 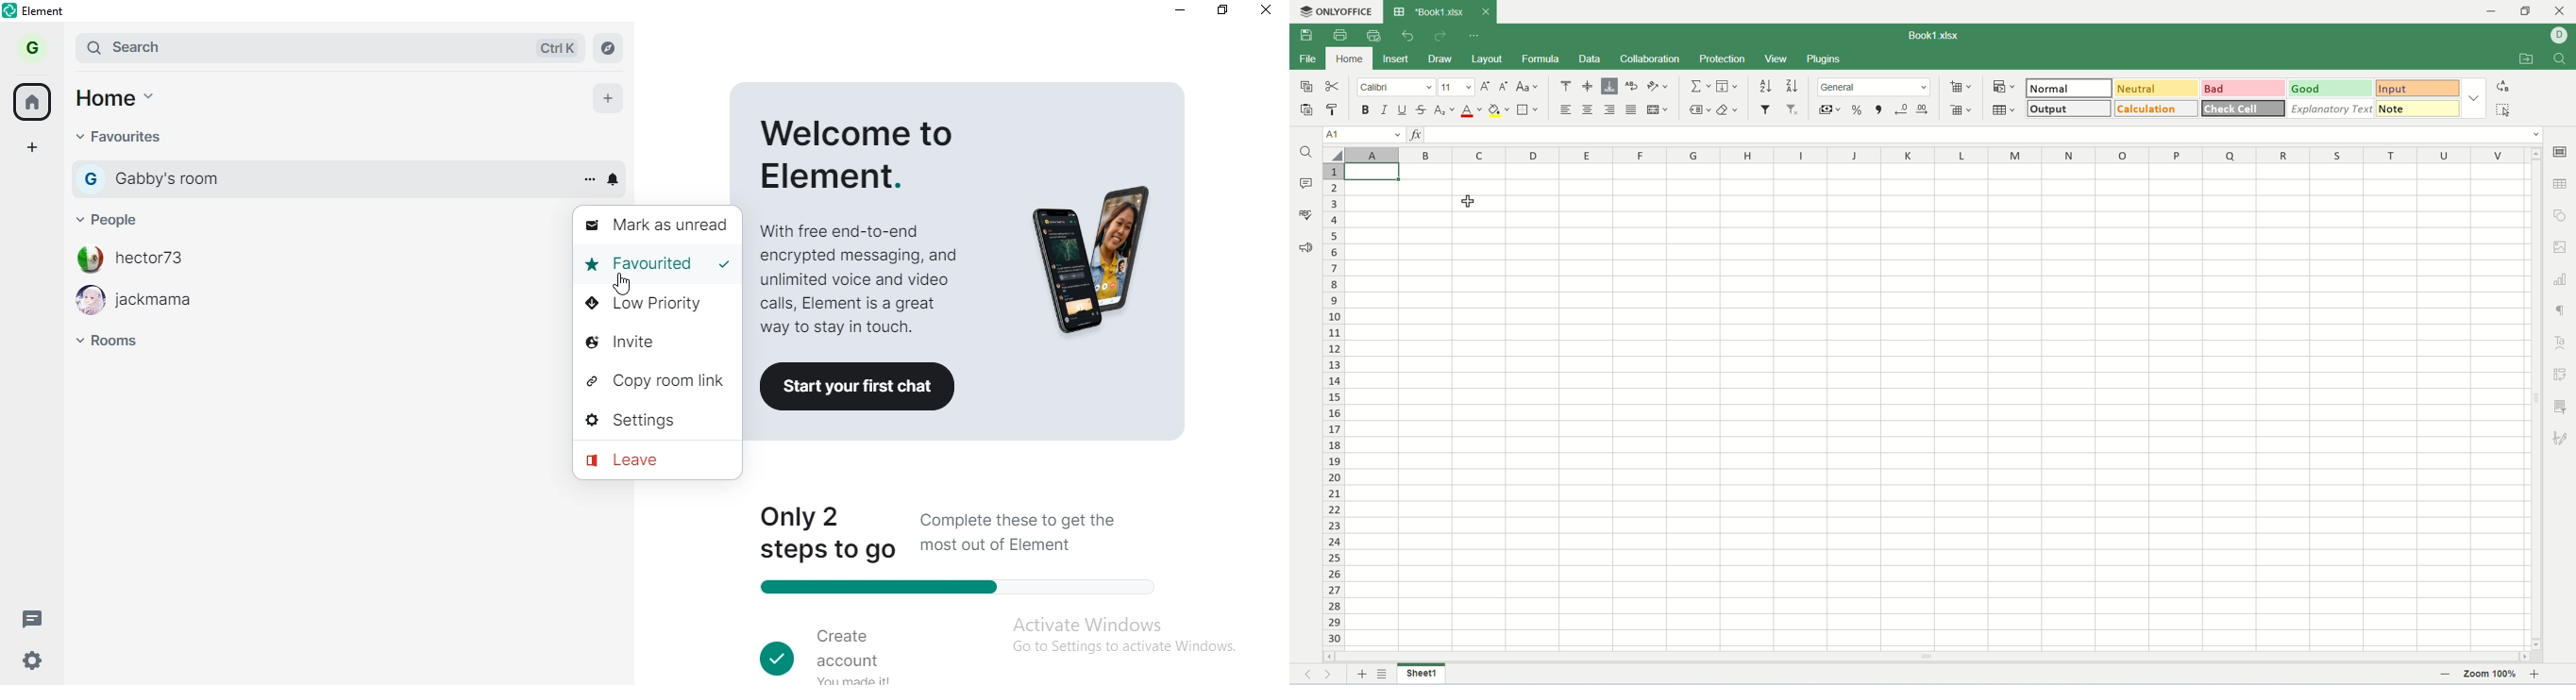 What do you see at coordinates (1306, 153) in the screenshot?
I see `find` at bounding box center [1306, 153].